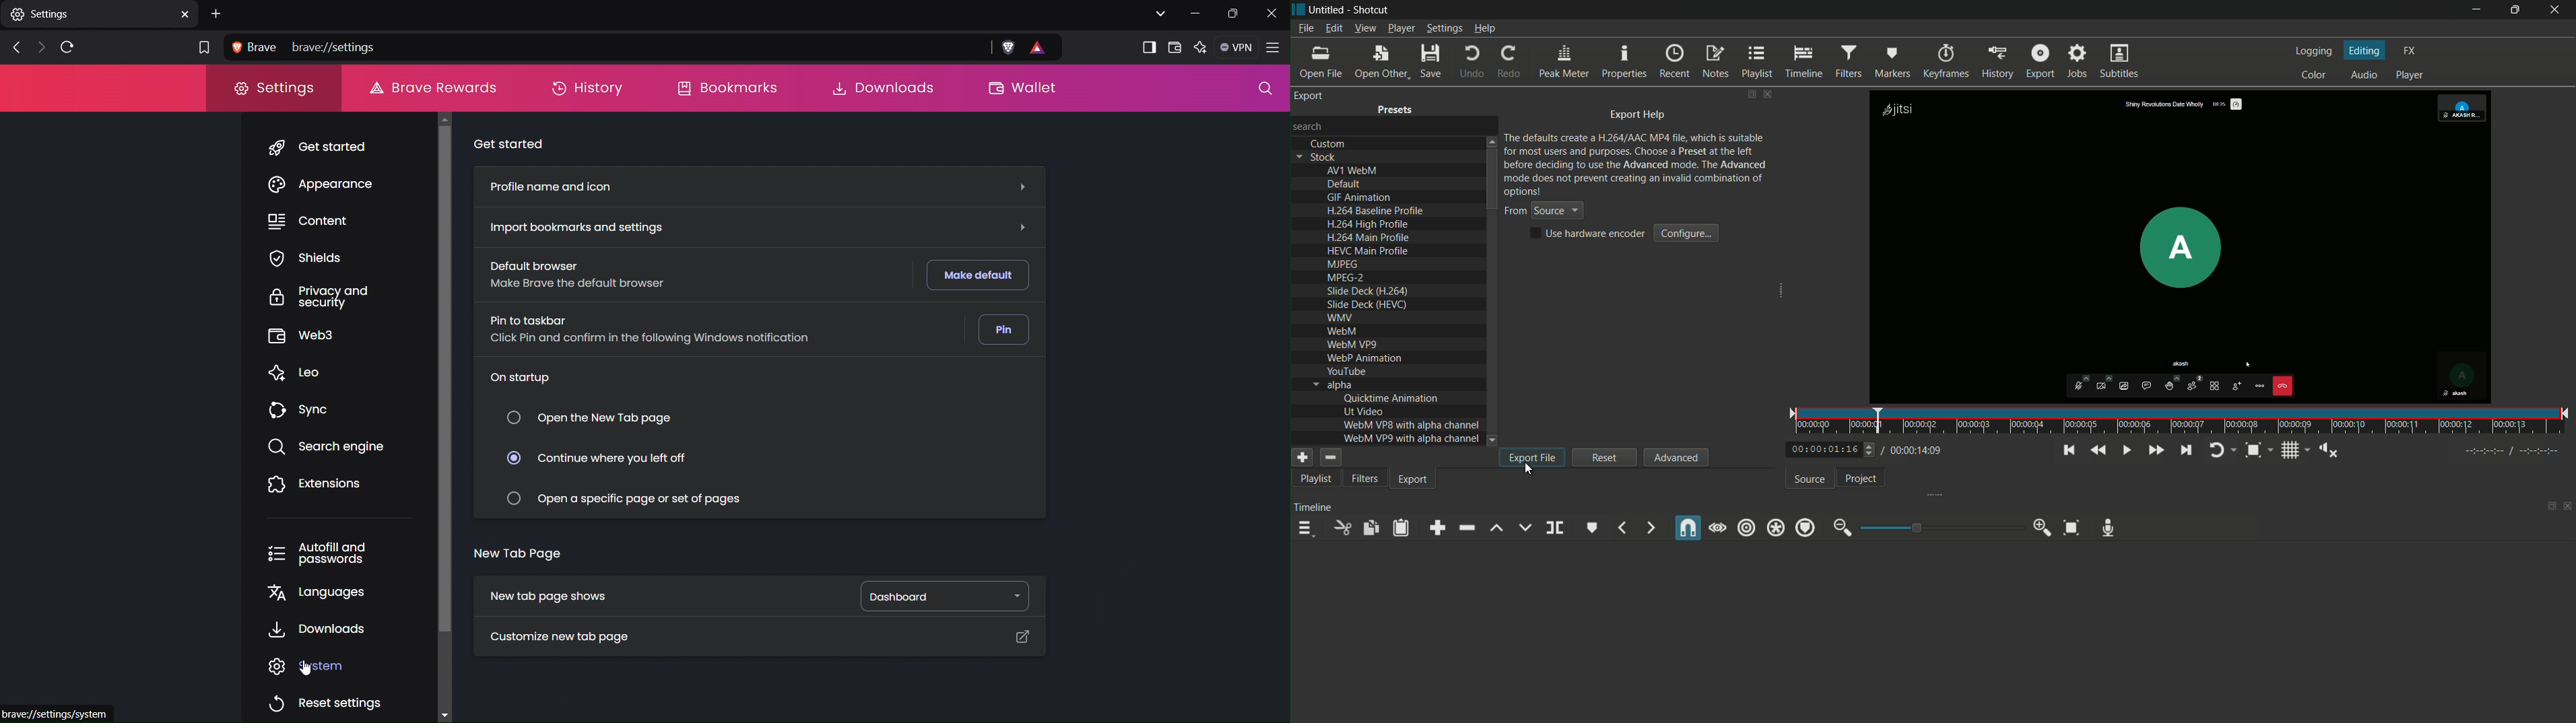  Describe the element at coordinates (1840, 528) in the screenshot. I see `zoom out` at that location.